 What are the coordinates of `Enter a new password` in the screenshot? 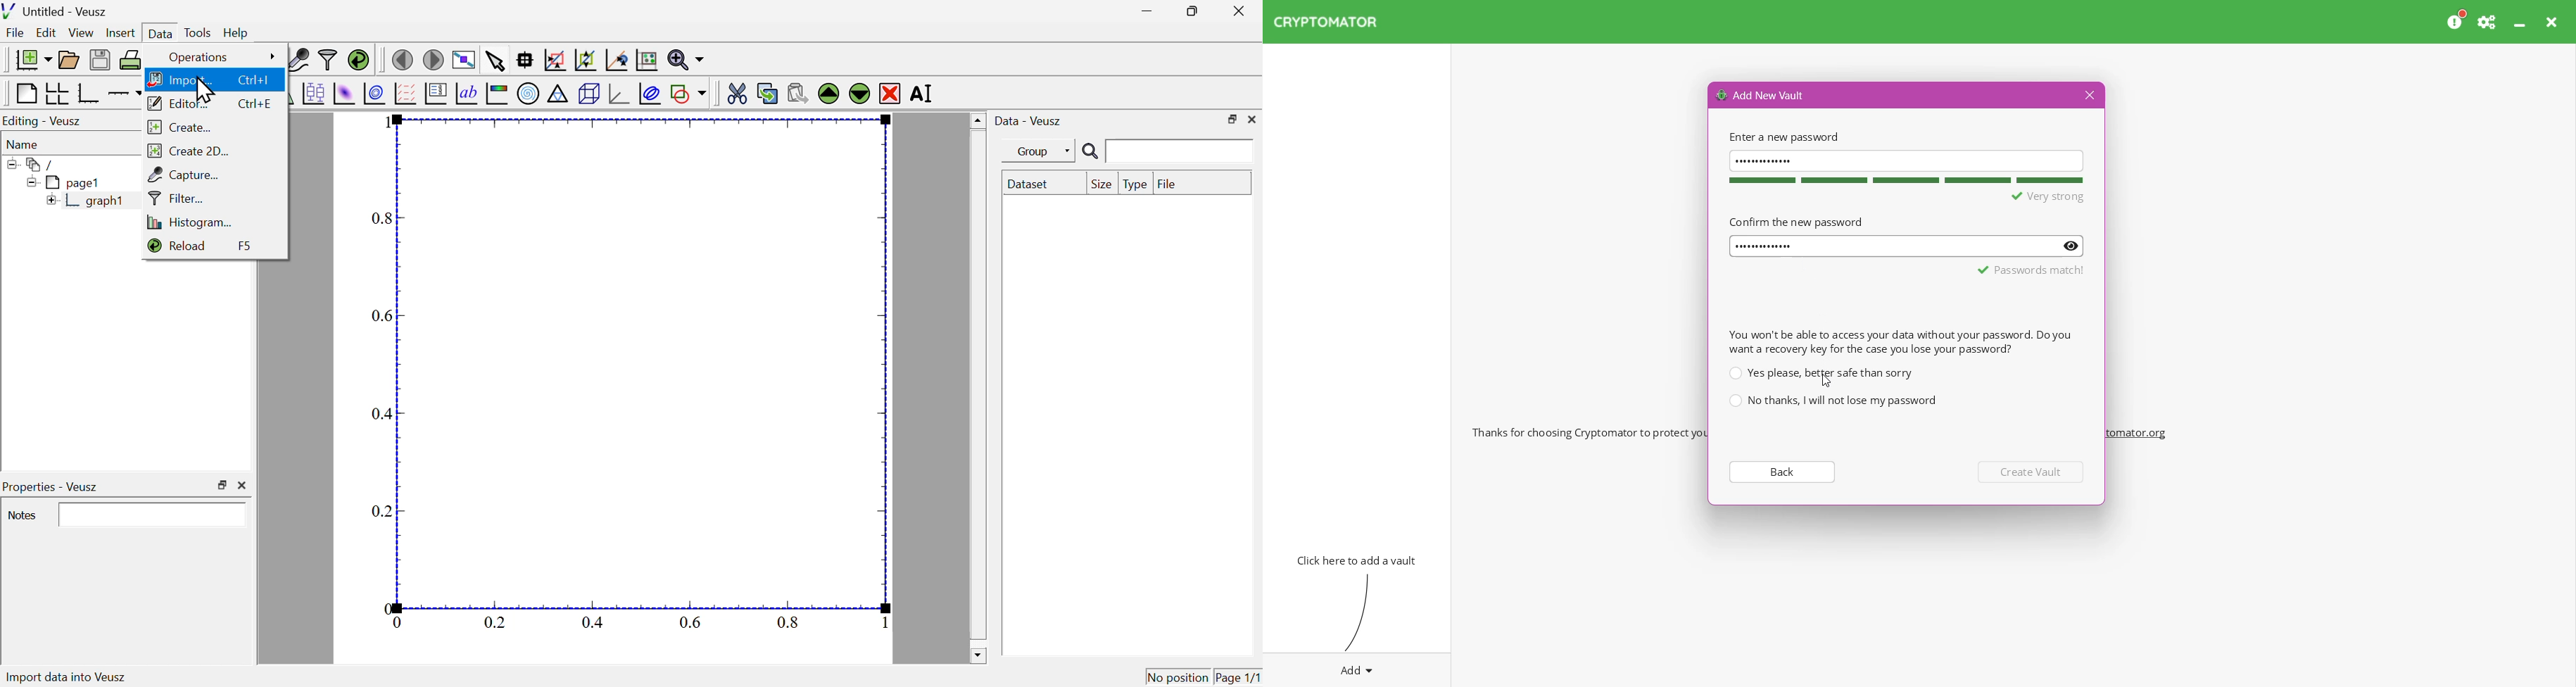 It's located at (1907, 160).